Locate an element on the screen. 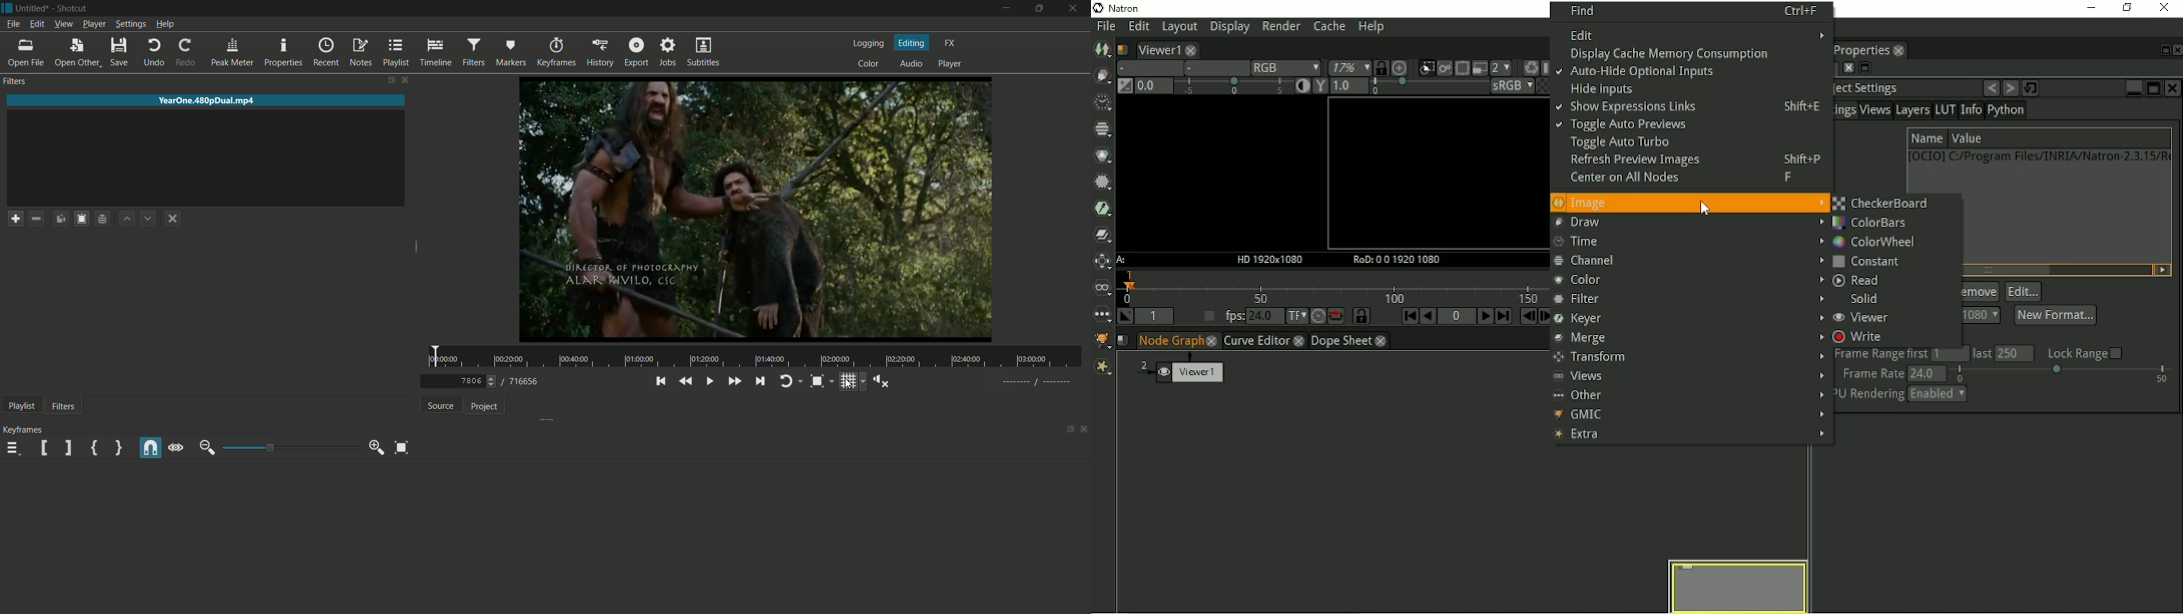 The image size is (2184, 616). export is located at coordinates (636, 52).